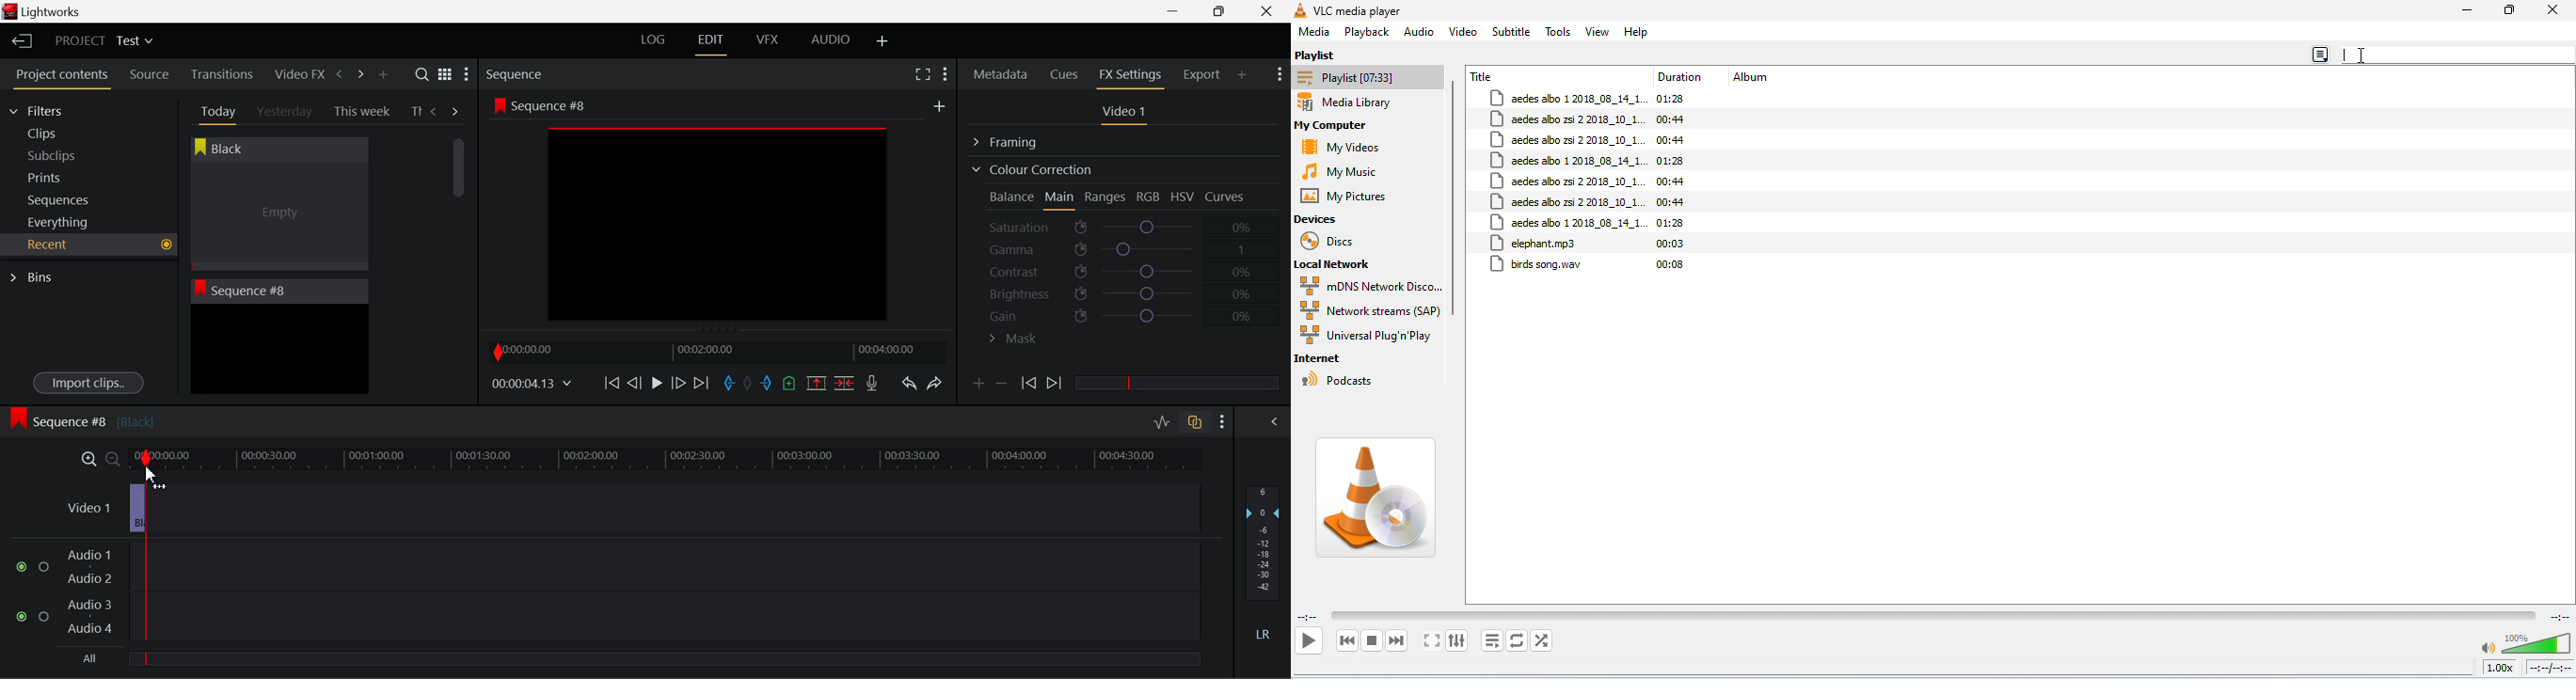  I want to click on 01:28, so click(1673, 160).